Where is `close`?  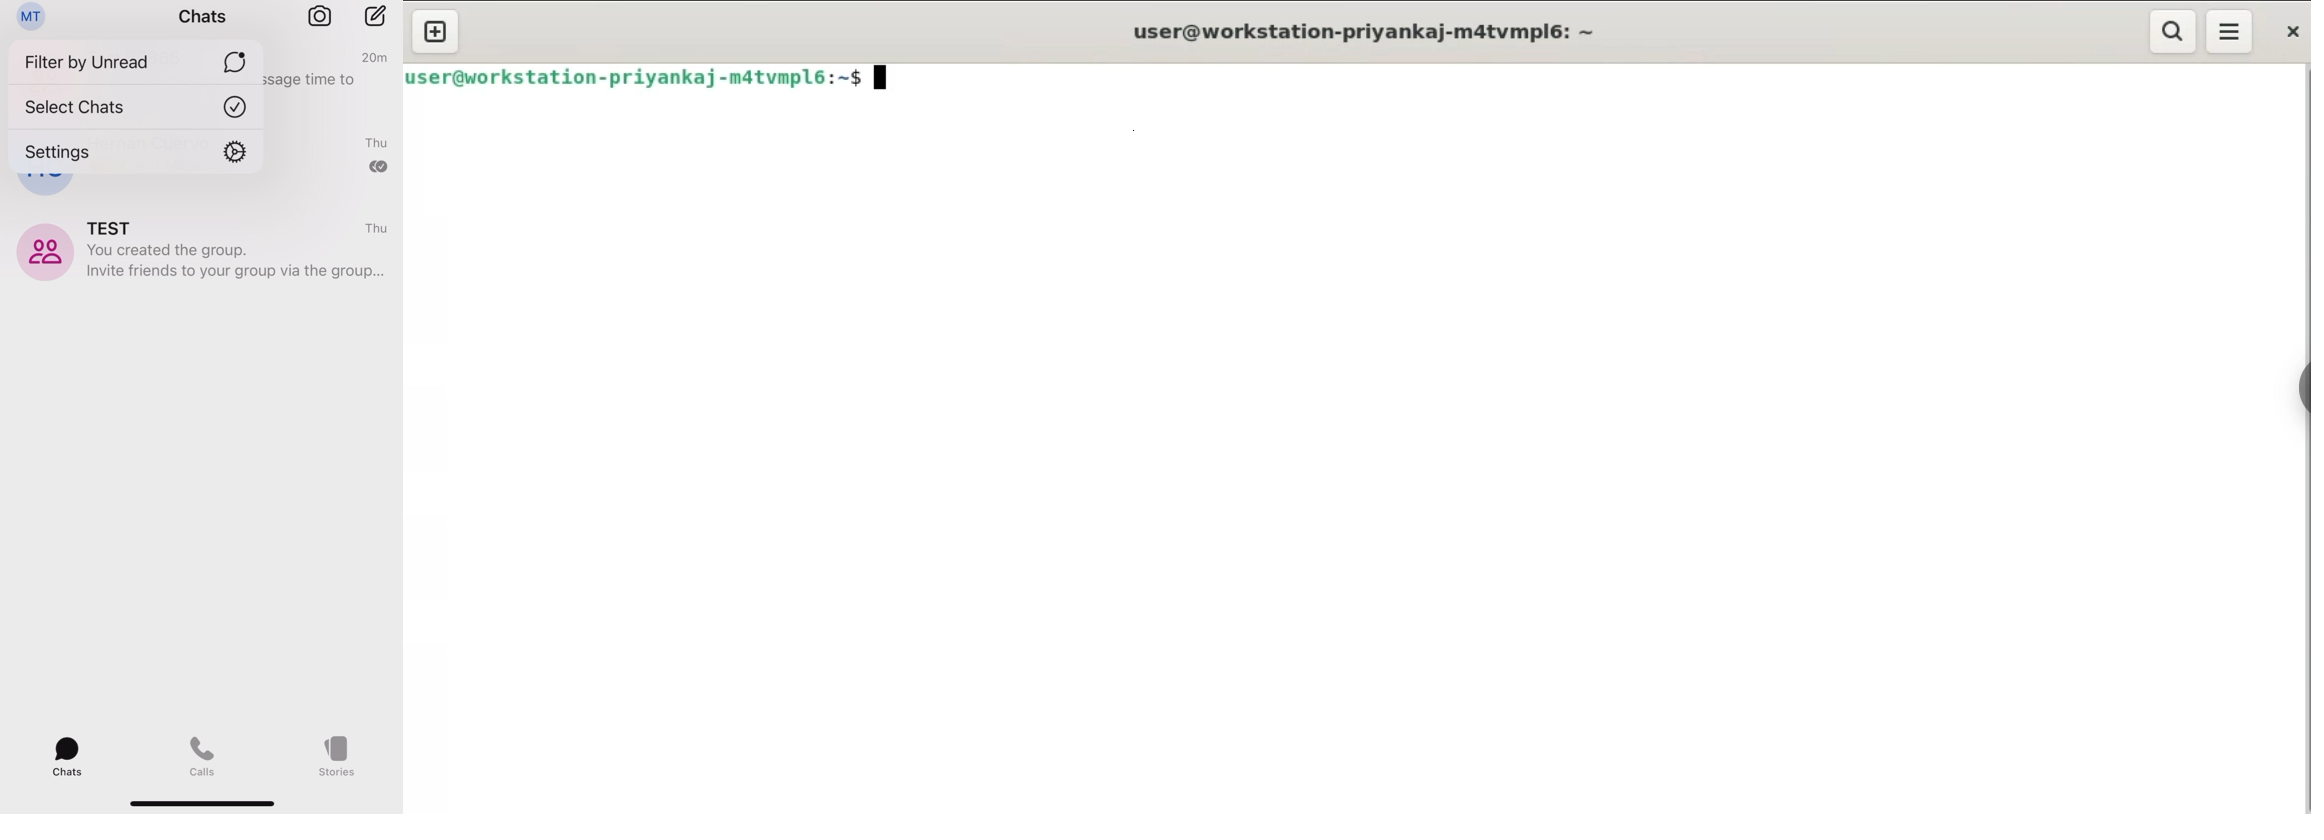
close is located at coordinates (2291, 31).